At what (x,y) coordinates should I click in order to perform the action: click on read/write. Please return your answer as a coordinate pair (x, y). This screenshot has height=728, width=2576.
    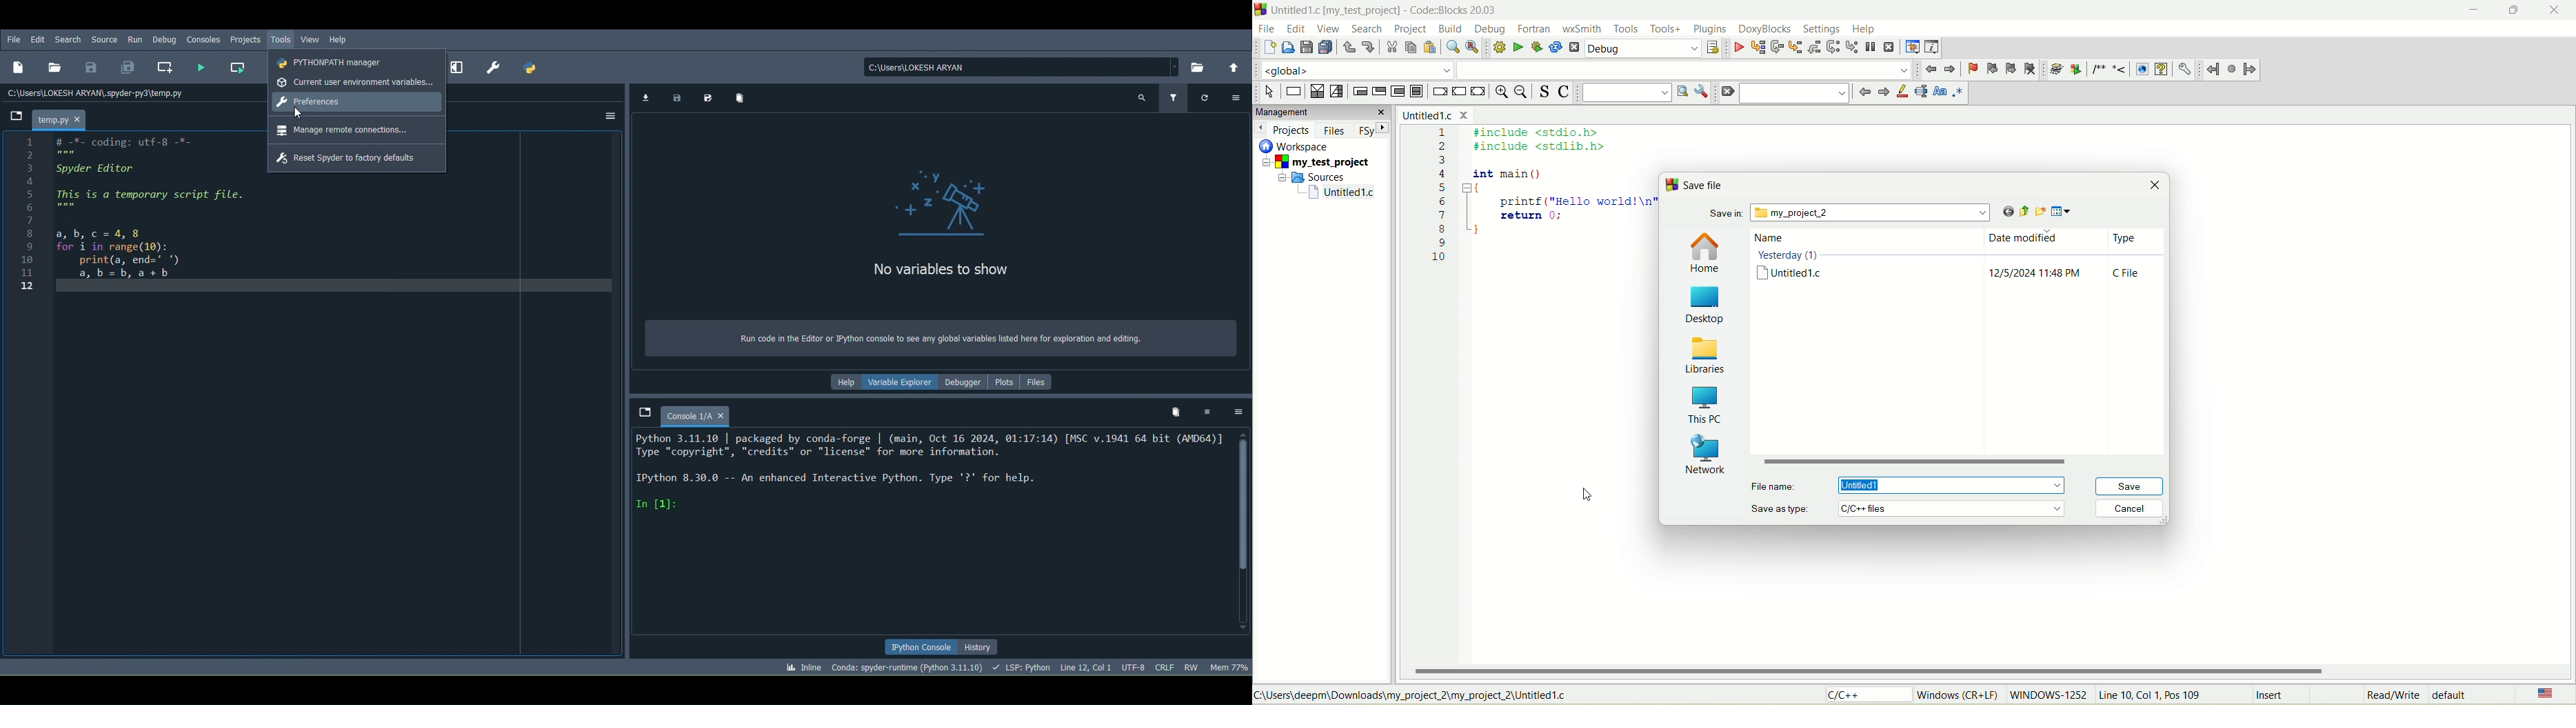
    Looking at the image, I should click on (2391, 696).